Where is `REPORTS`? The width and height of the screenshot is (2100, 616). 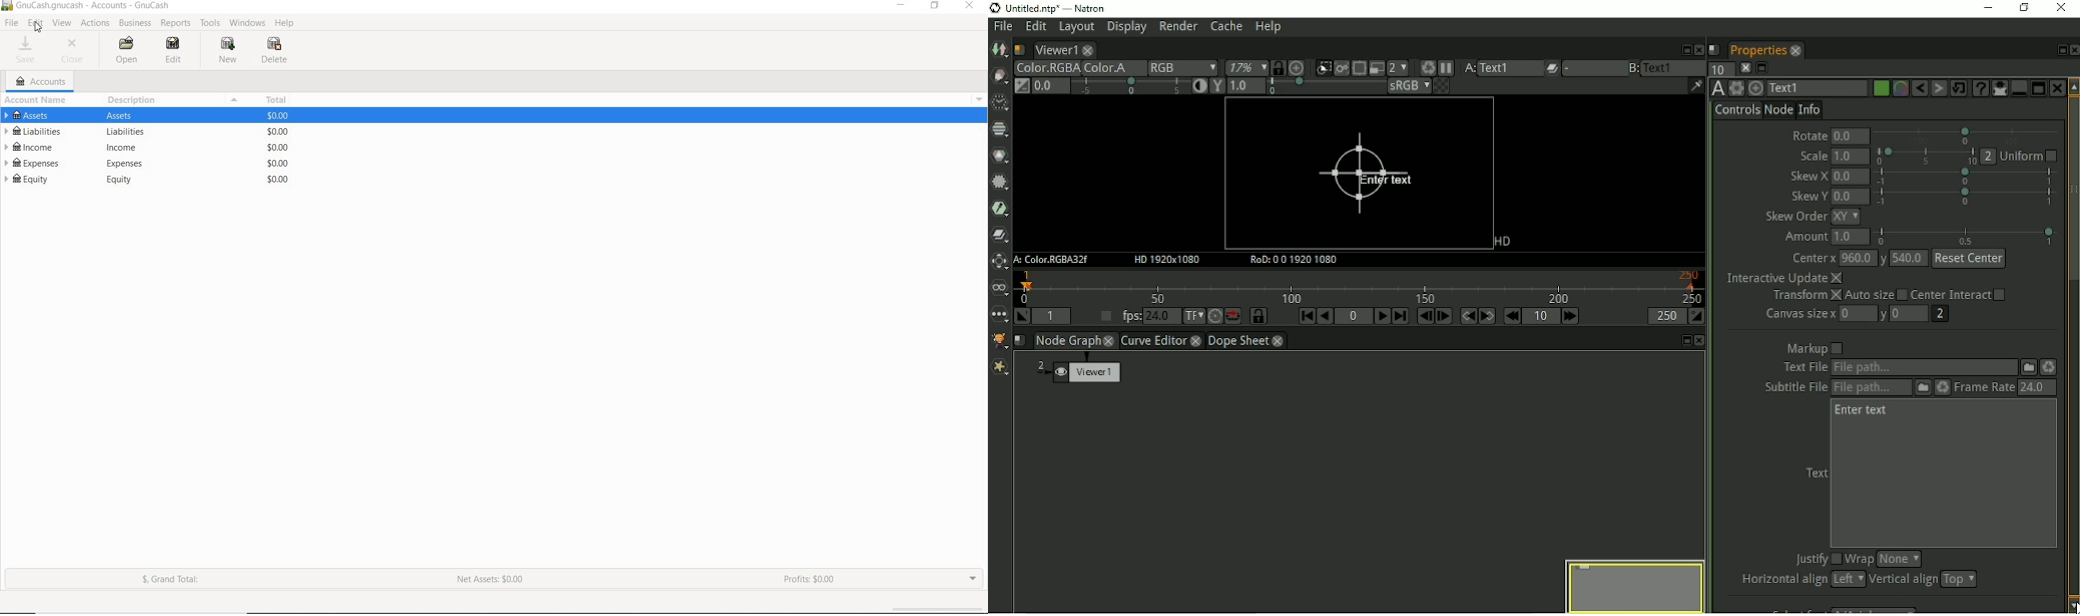 REPORTS is located at coordinates (176, 24).